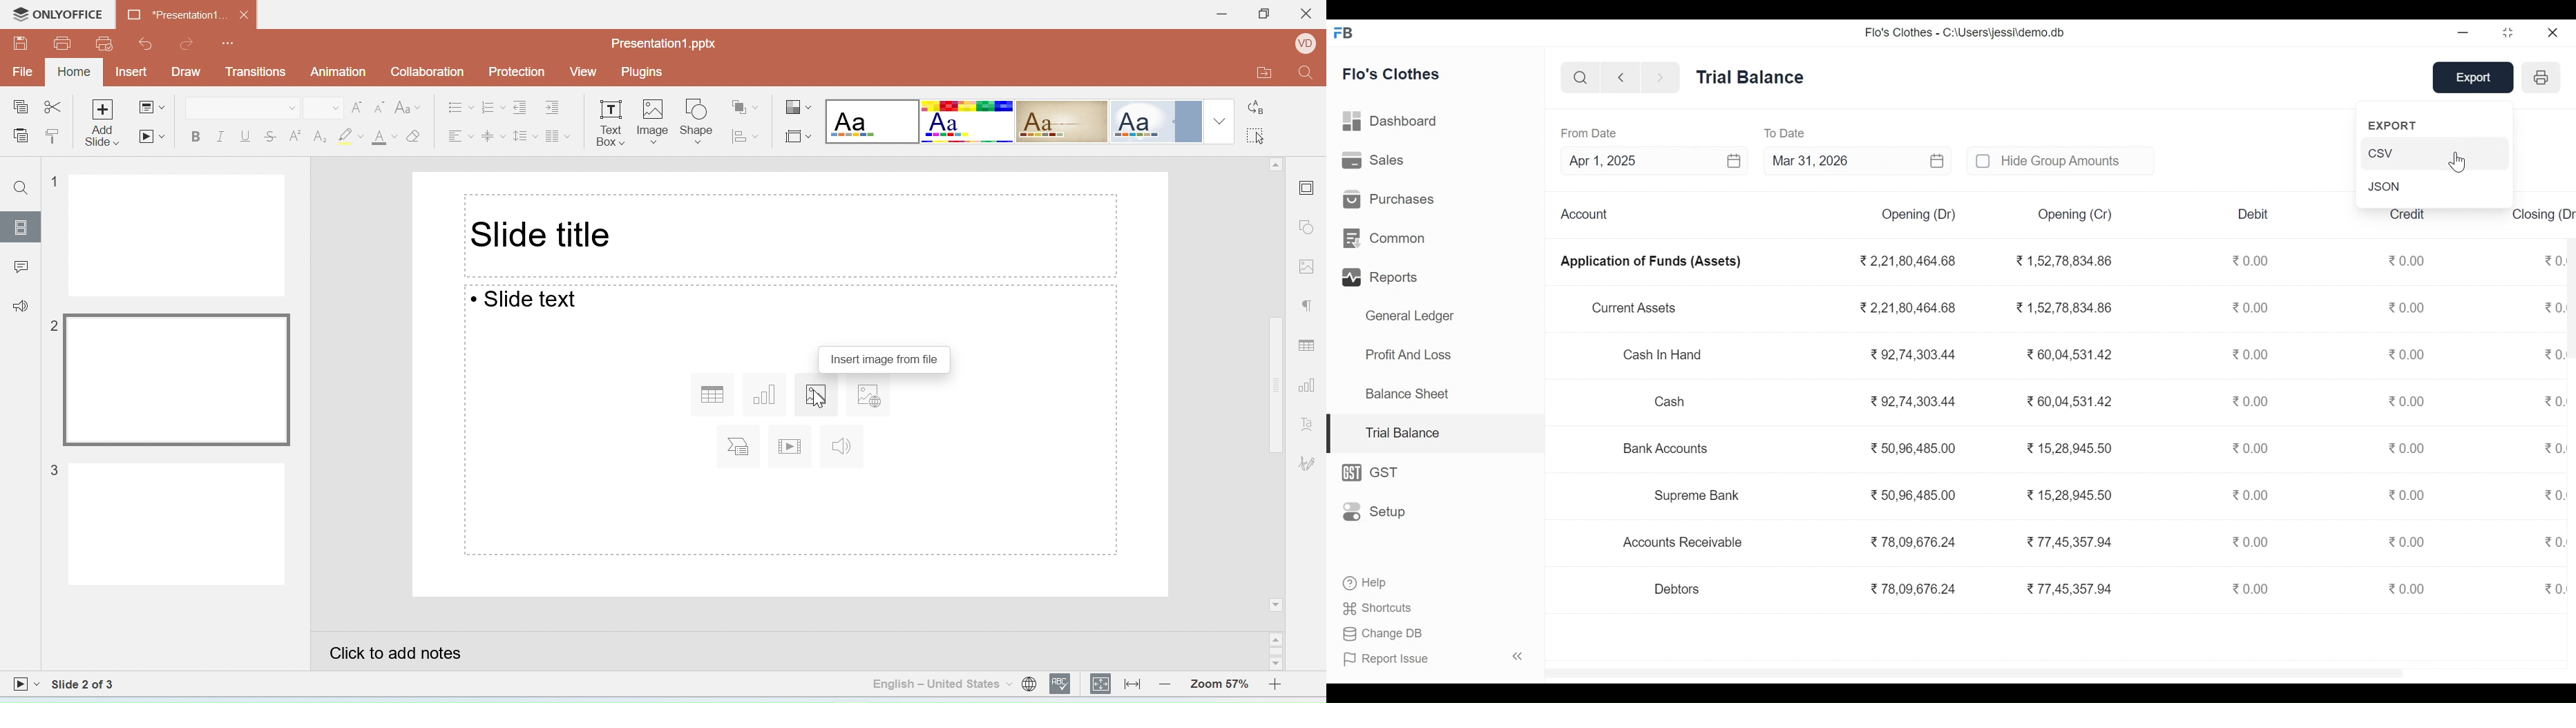 The width and height of the screenshot is (2576, 728). I want to click on Profit And Loss, so click(1409, 355).